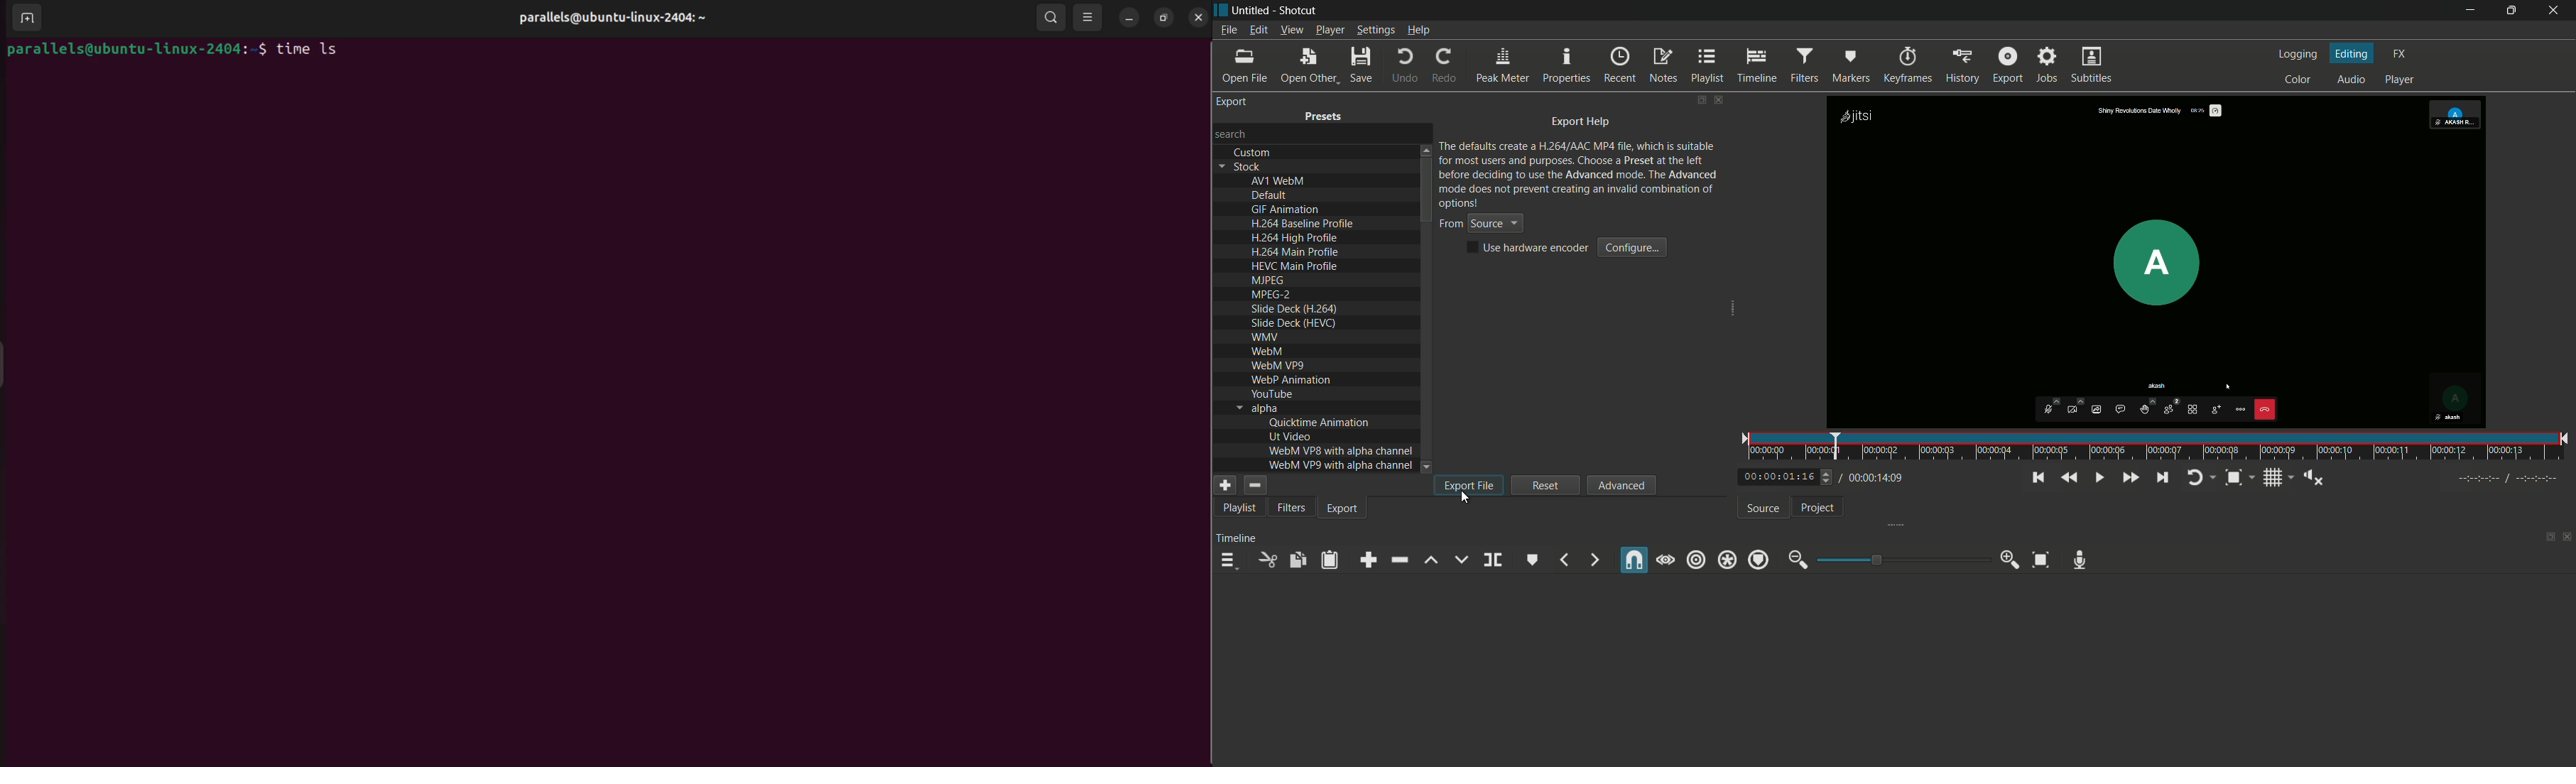  What do you see at coordinates (1320, 422) in the screenshot?
I see `text` at bounding box center [1320, 422].